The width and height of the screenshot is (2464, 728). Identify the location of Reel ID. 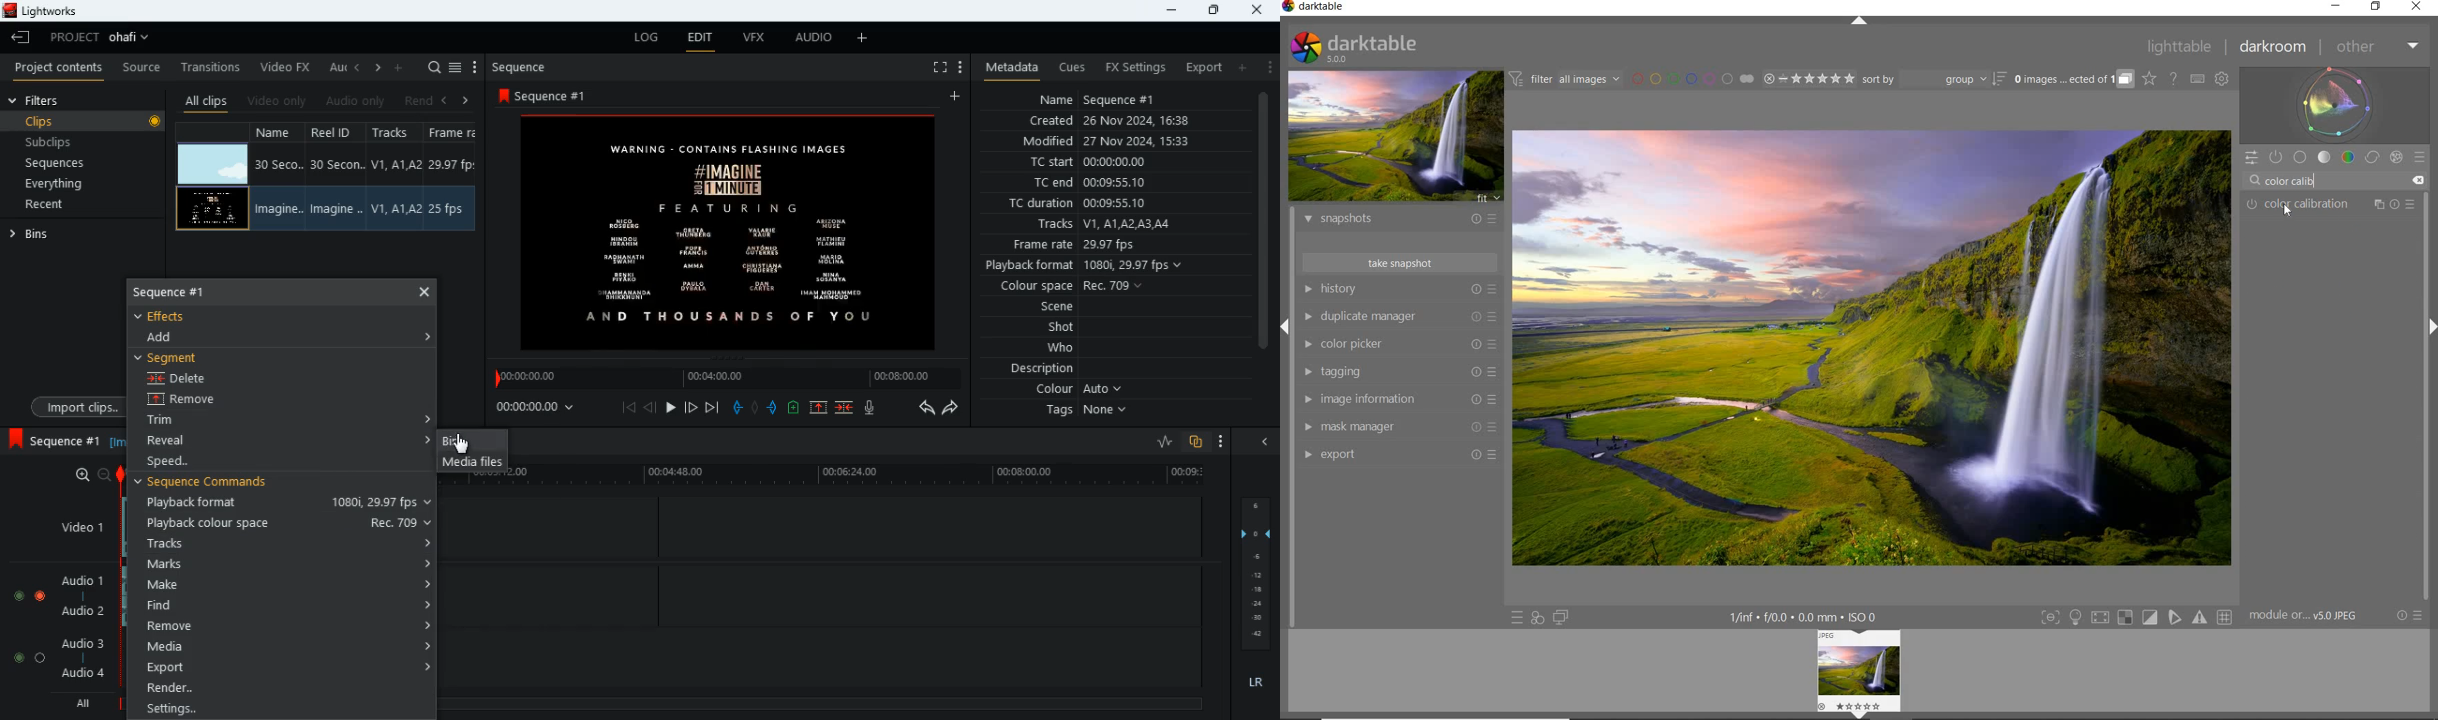
(336, 209).